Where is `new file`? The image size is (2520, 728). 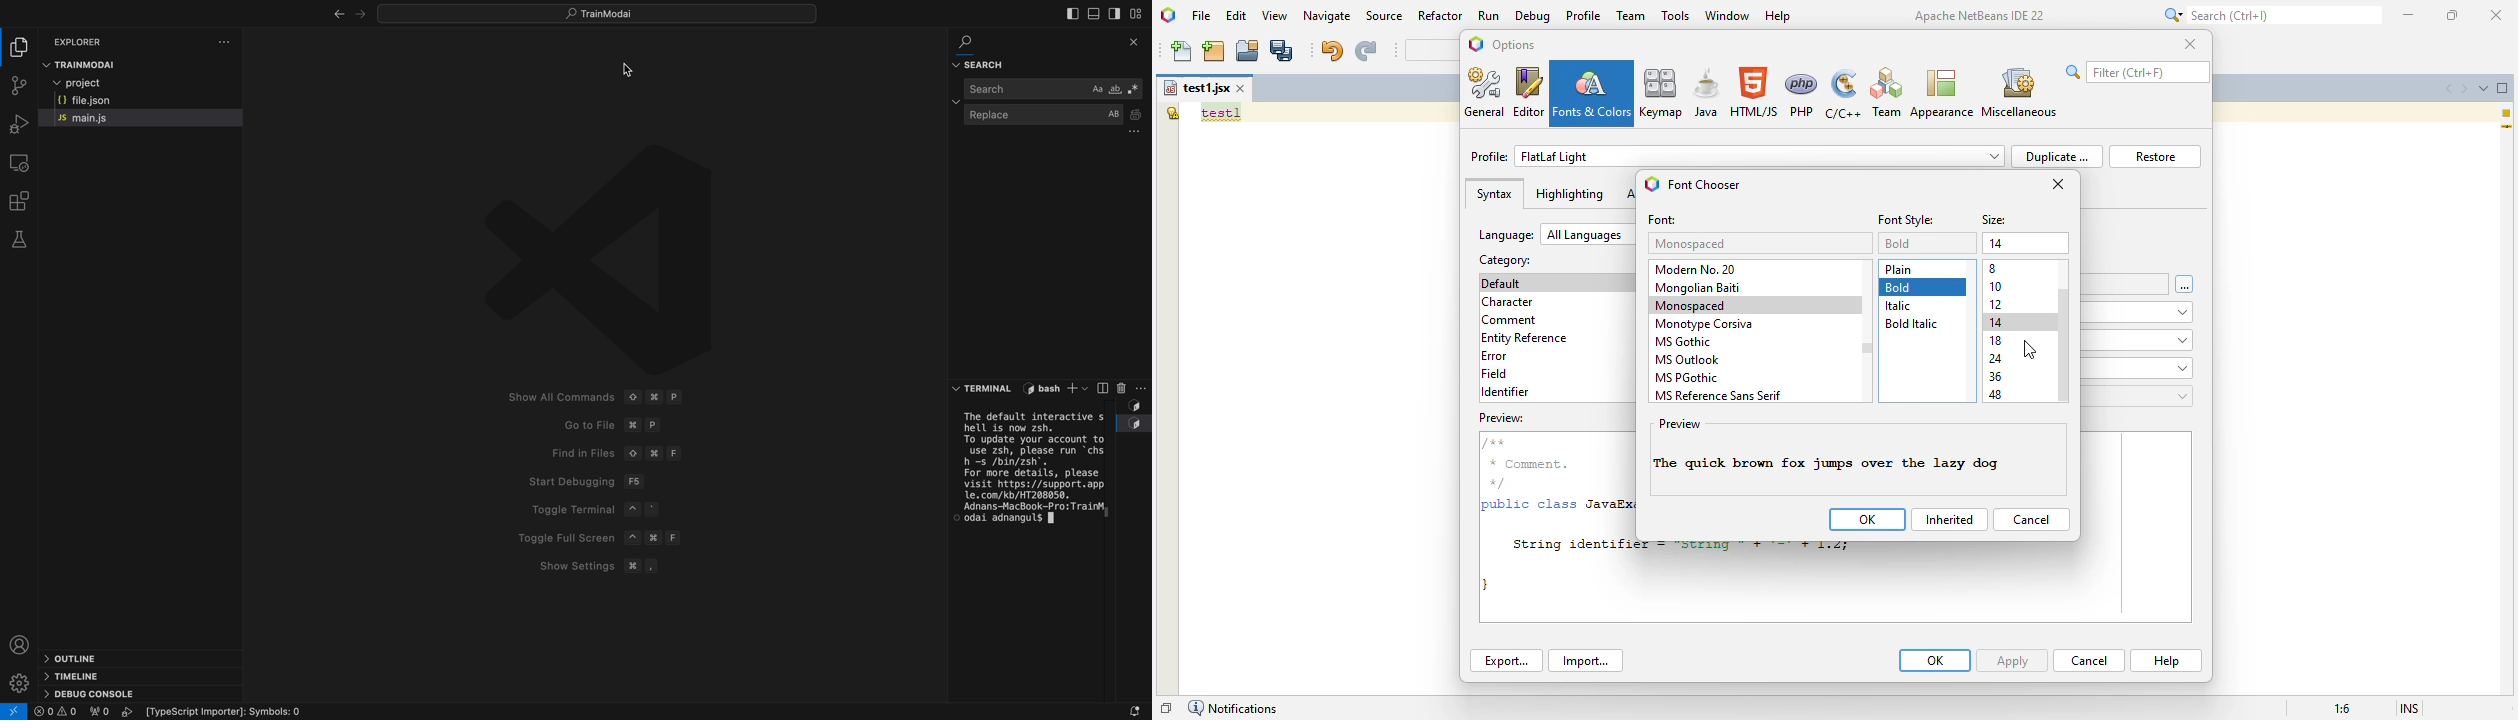
new file is located at coordinates (1183, 51).